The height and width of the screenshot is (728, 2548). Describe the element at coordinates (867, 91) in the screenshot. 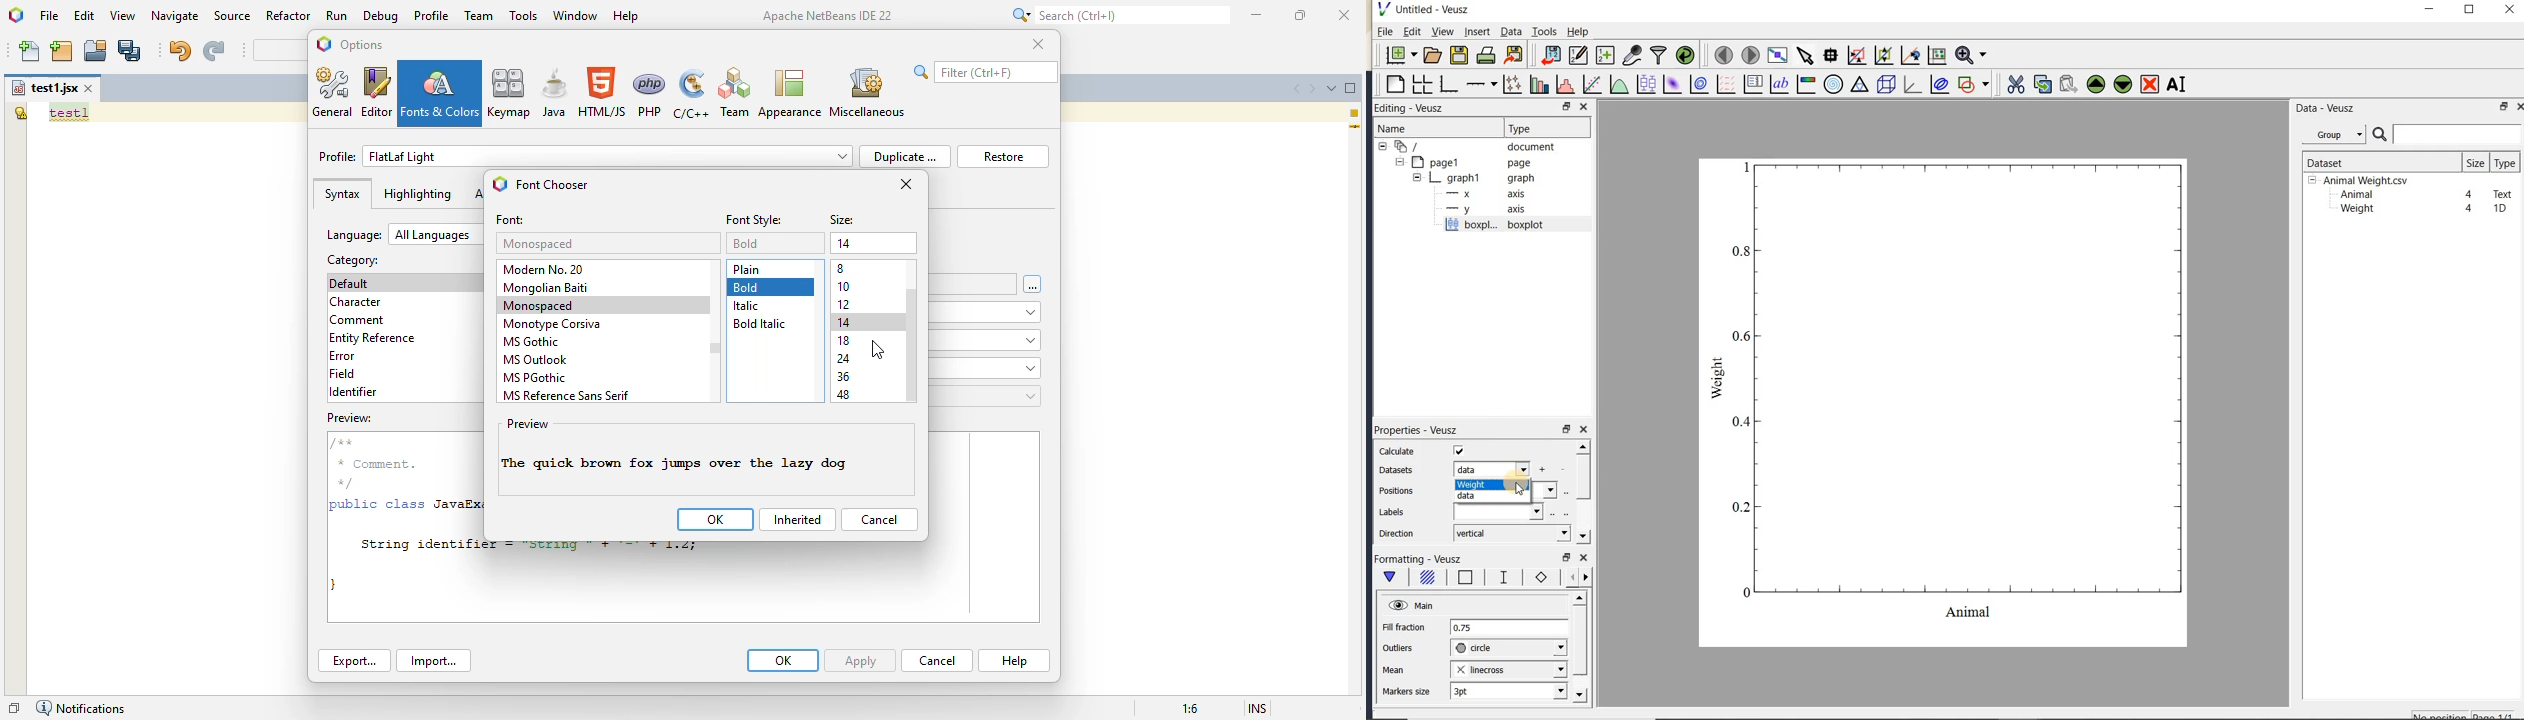

I see `miscellaneous` at that location.